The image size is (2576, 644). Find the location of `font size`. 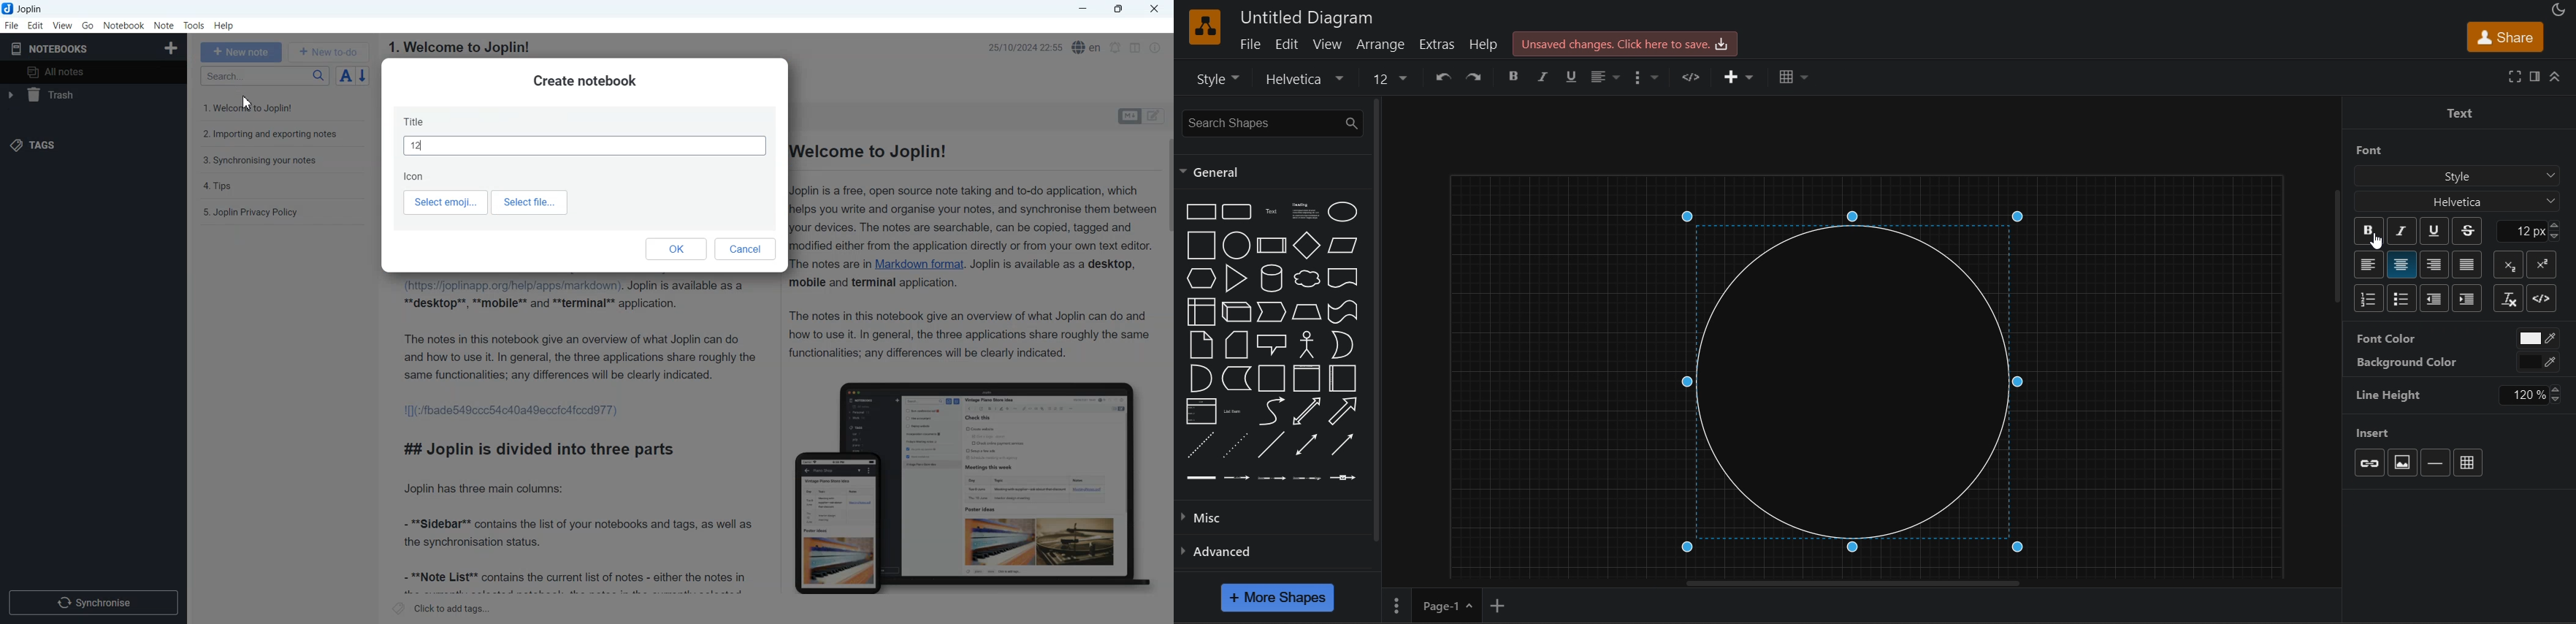

font size is located at coordinates (2539, 230).